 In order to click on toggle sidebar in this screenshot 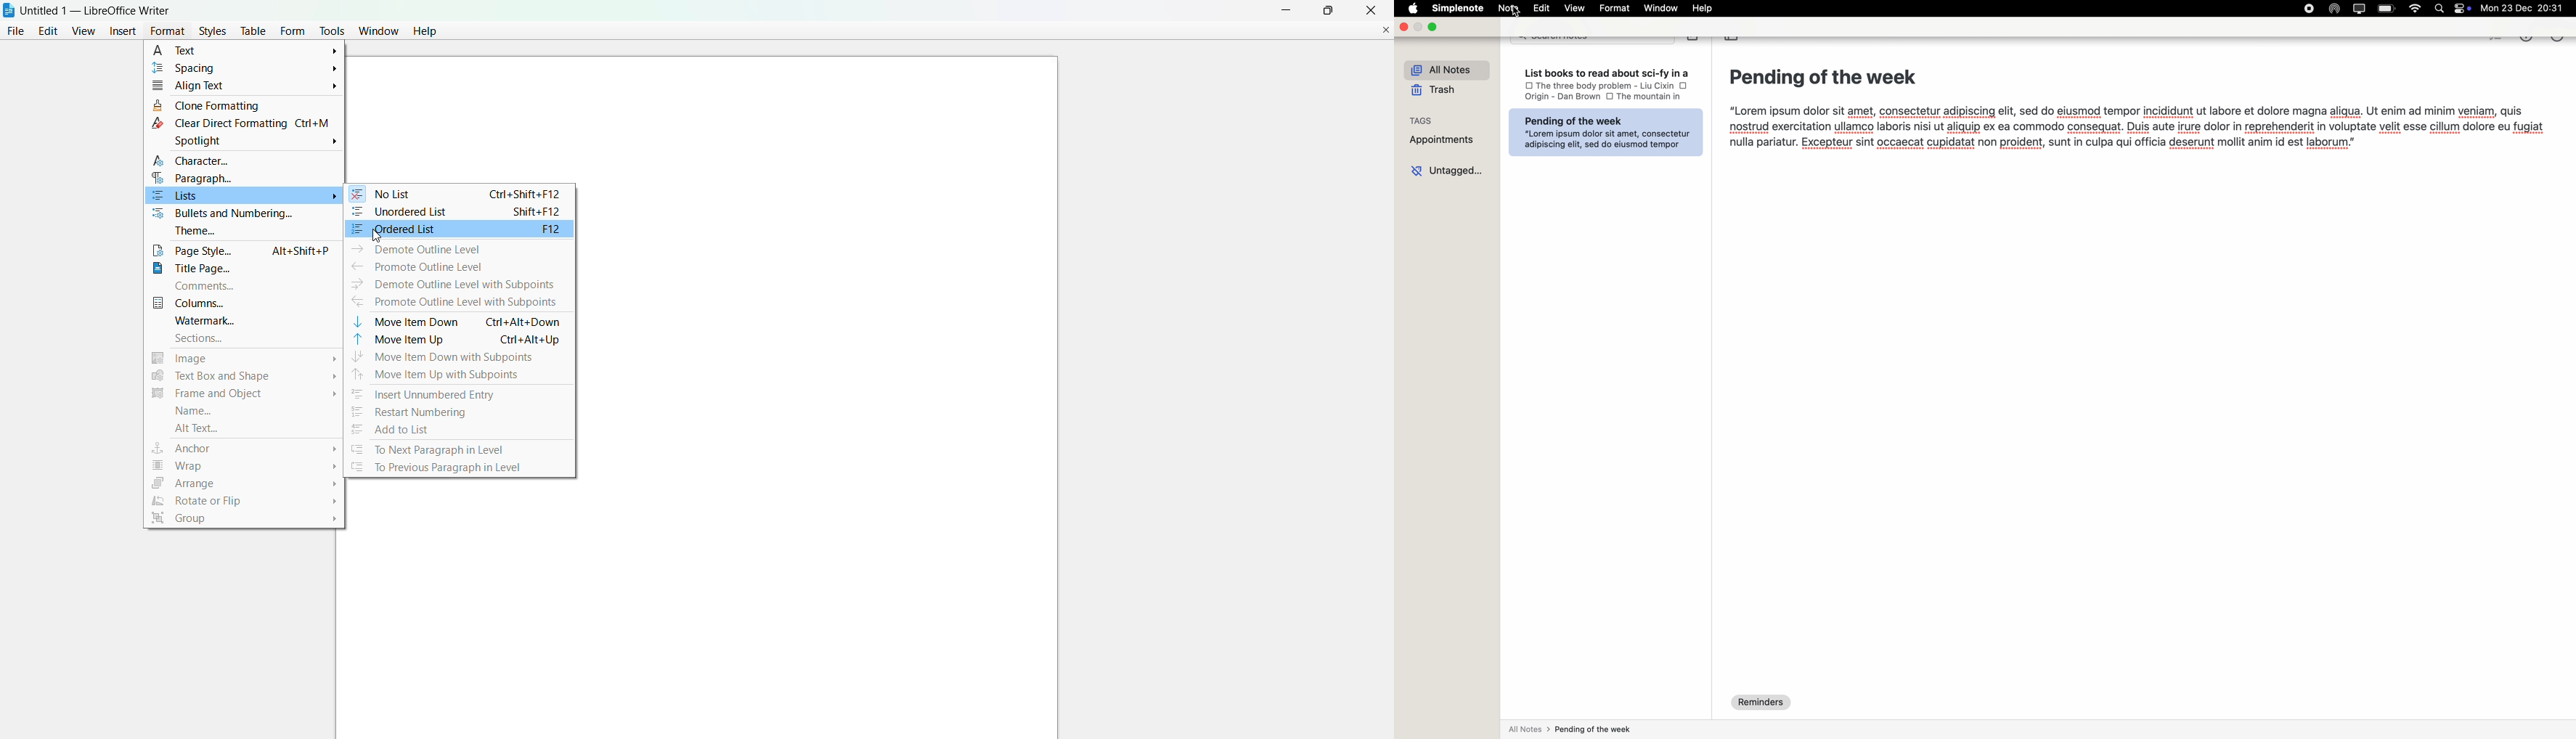, I will do `click(1735, 41)`.